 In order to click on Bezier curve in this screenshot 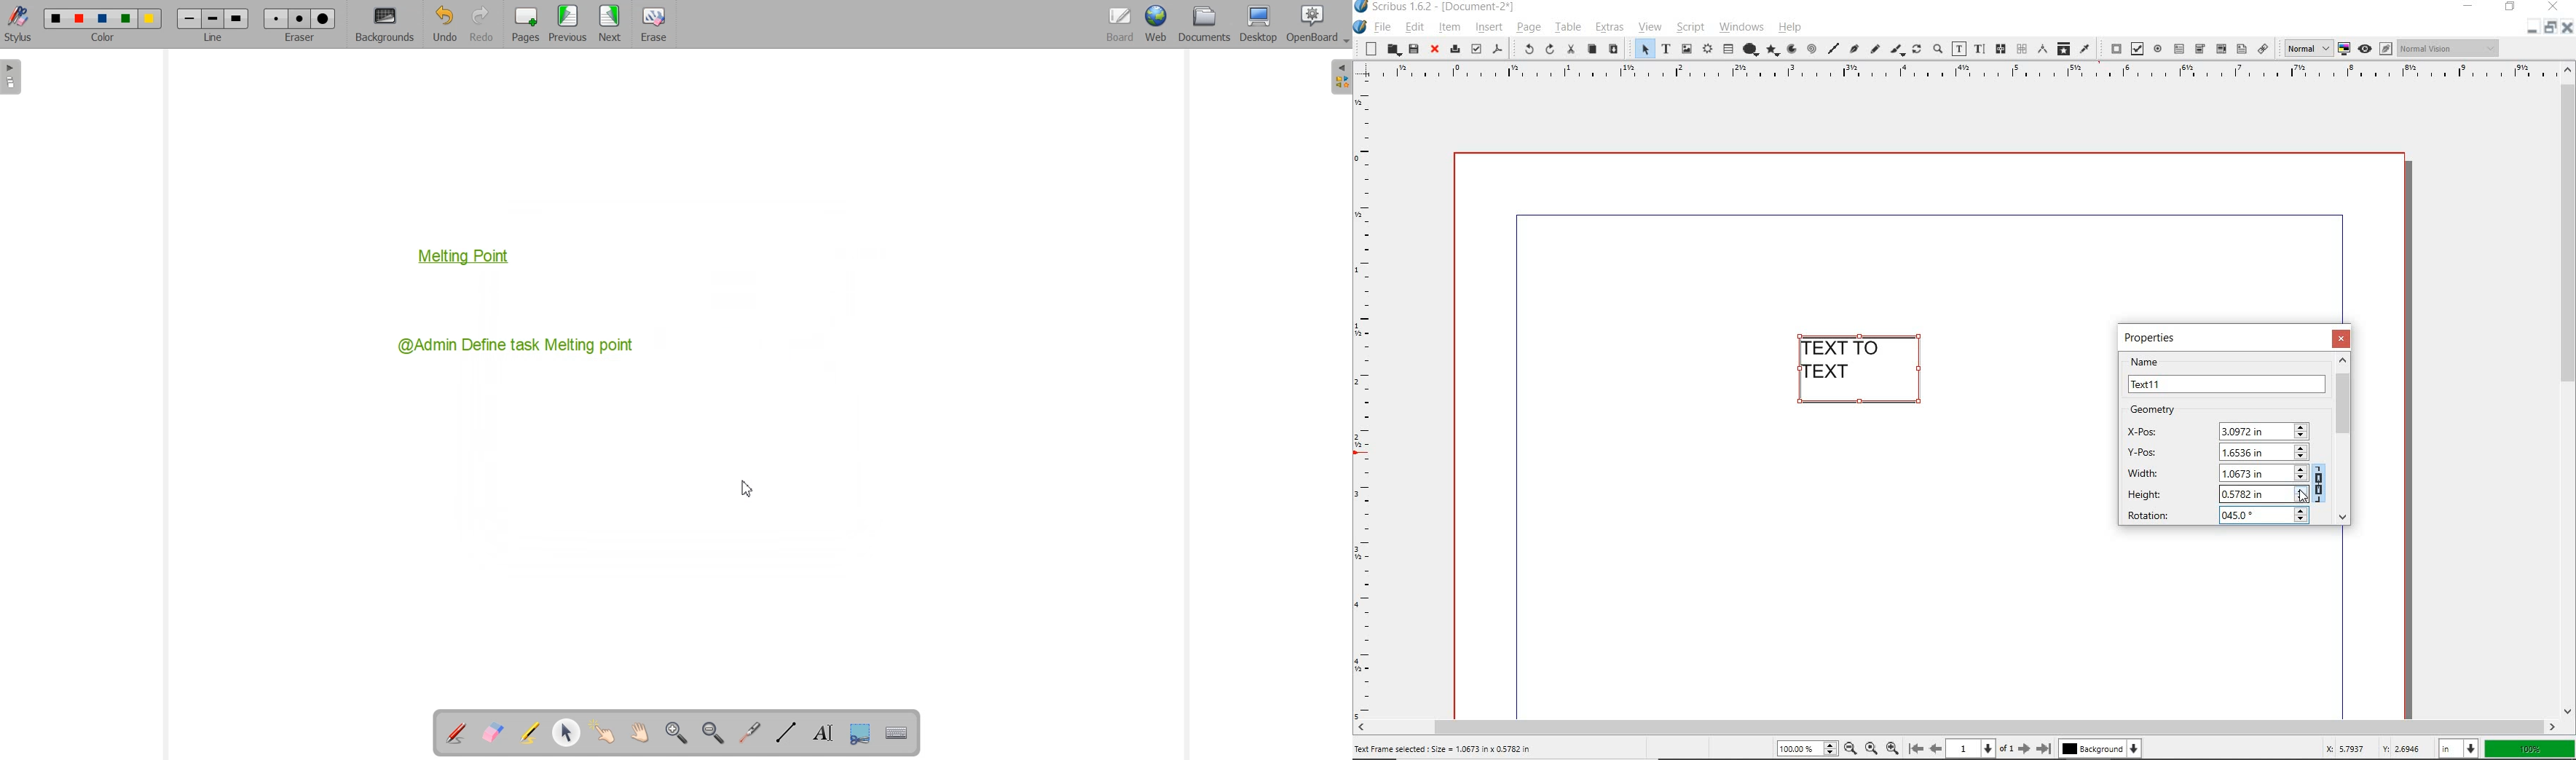, I will do `click(1854, 48)`.